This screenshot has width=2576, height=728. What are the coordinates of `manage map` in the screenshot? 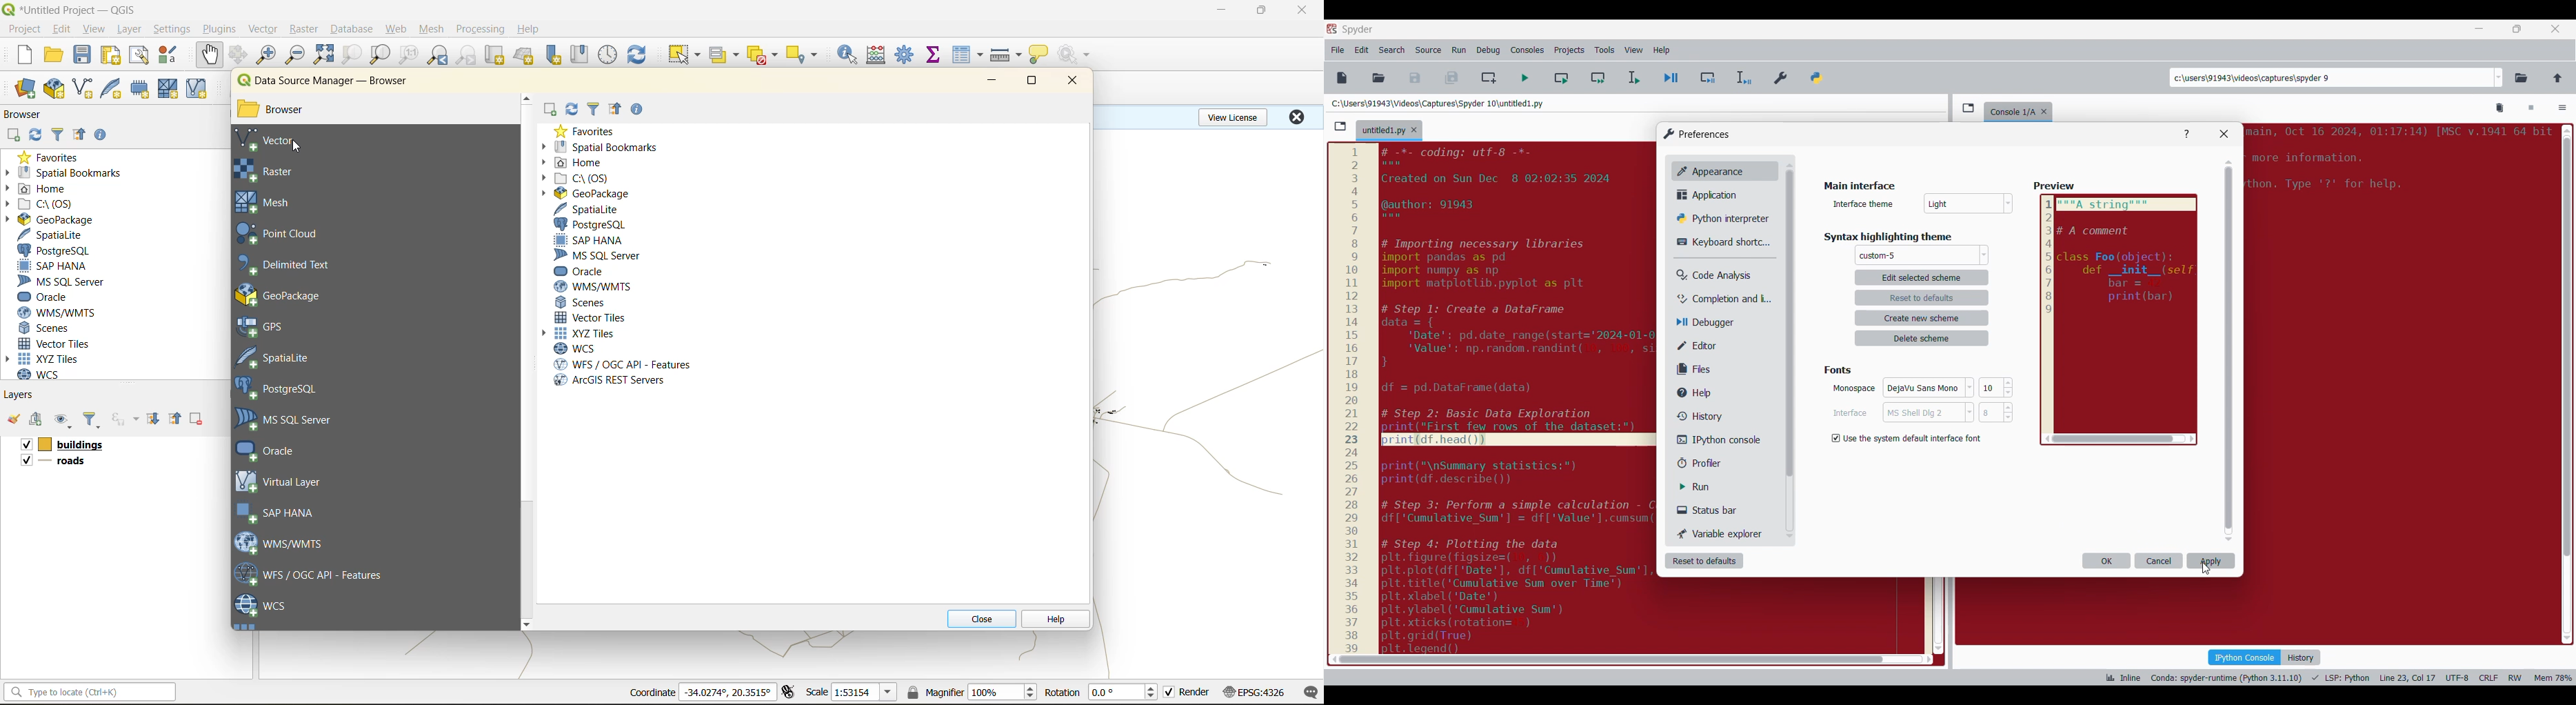 It's located at (65, 421).